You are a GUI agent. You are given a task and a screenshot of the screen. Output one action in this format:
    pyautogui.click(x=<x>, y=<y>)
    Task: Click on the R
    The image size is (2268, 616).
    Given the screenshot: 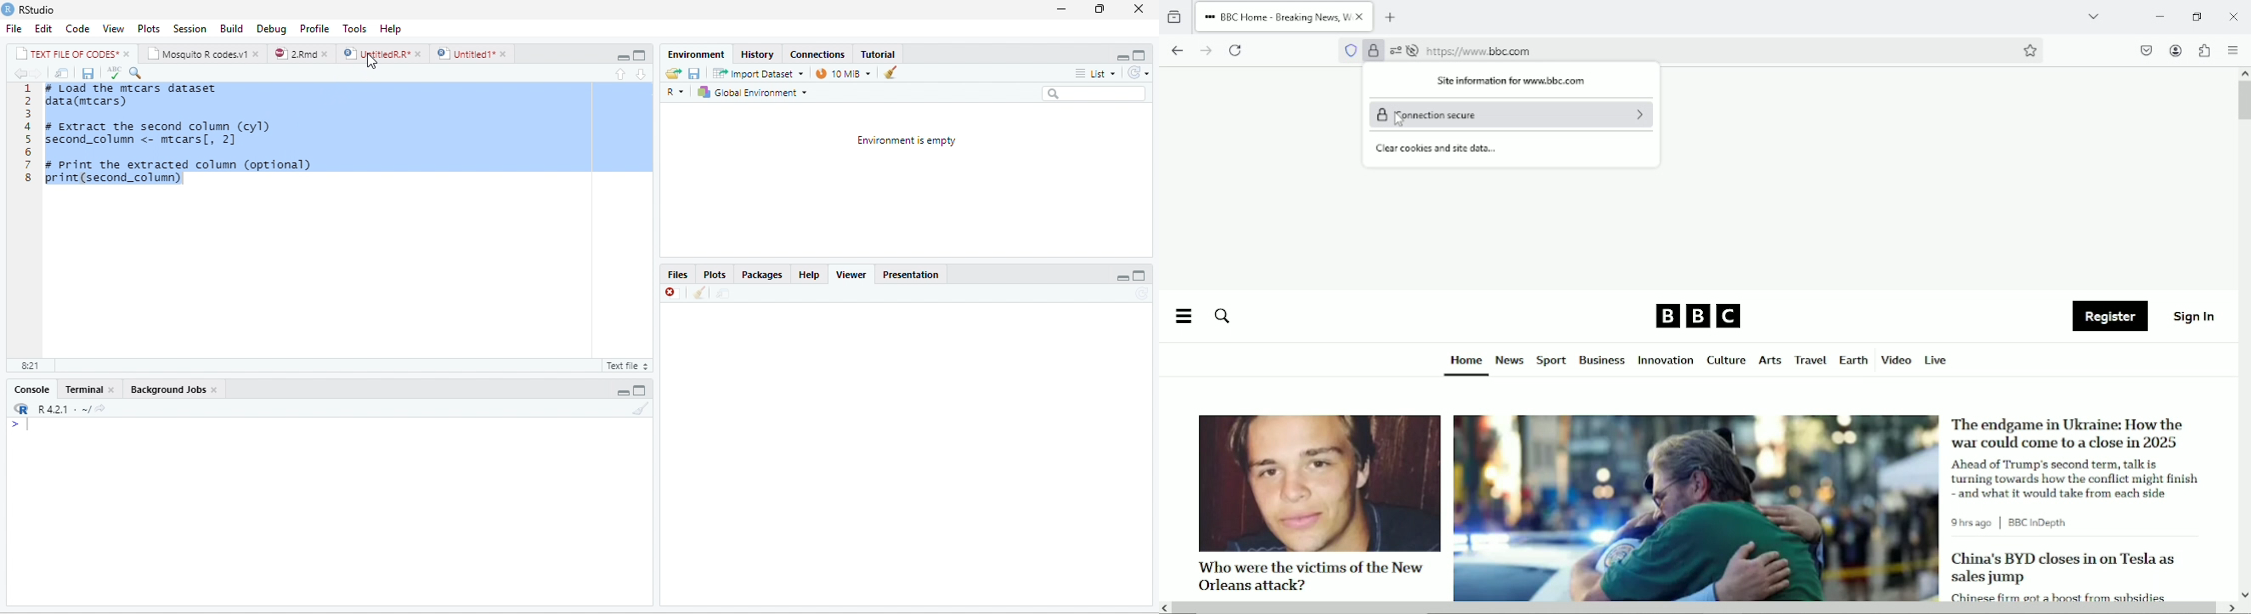 What is the action you would take?
    pyautogui.click(x=679, y=92)
    